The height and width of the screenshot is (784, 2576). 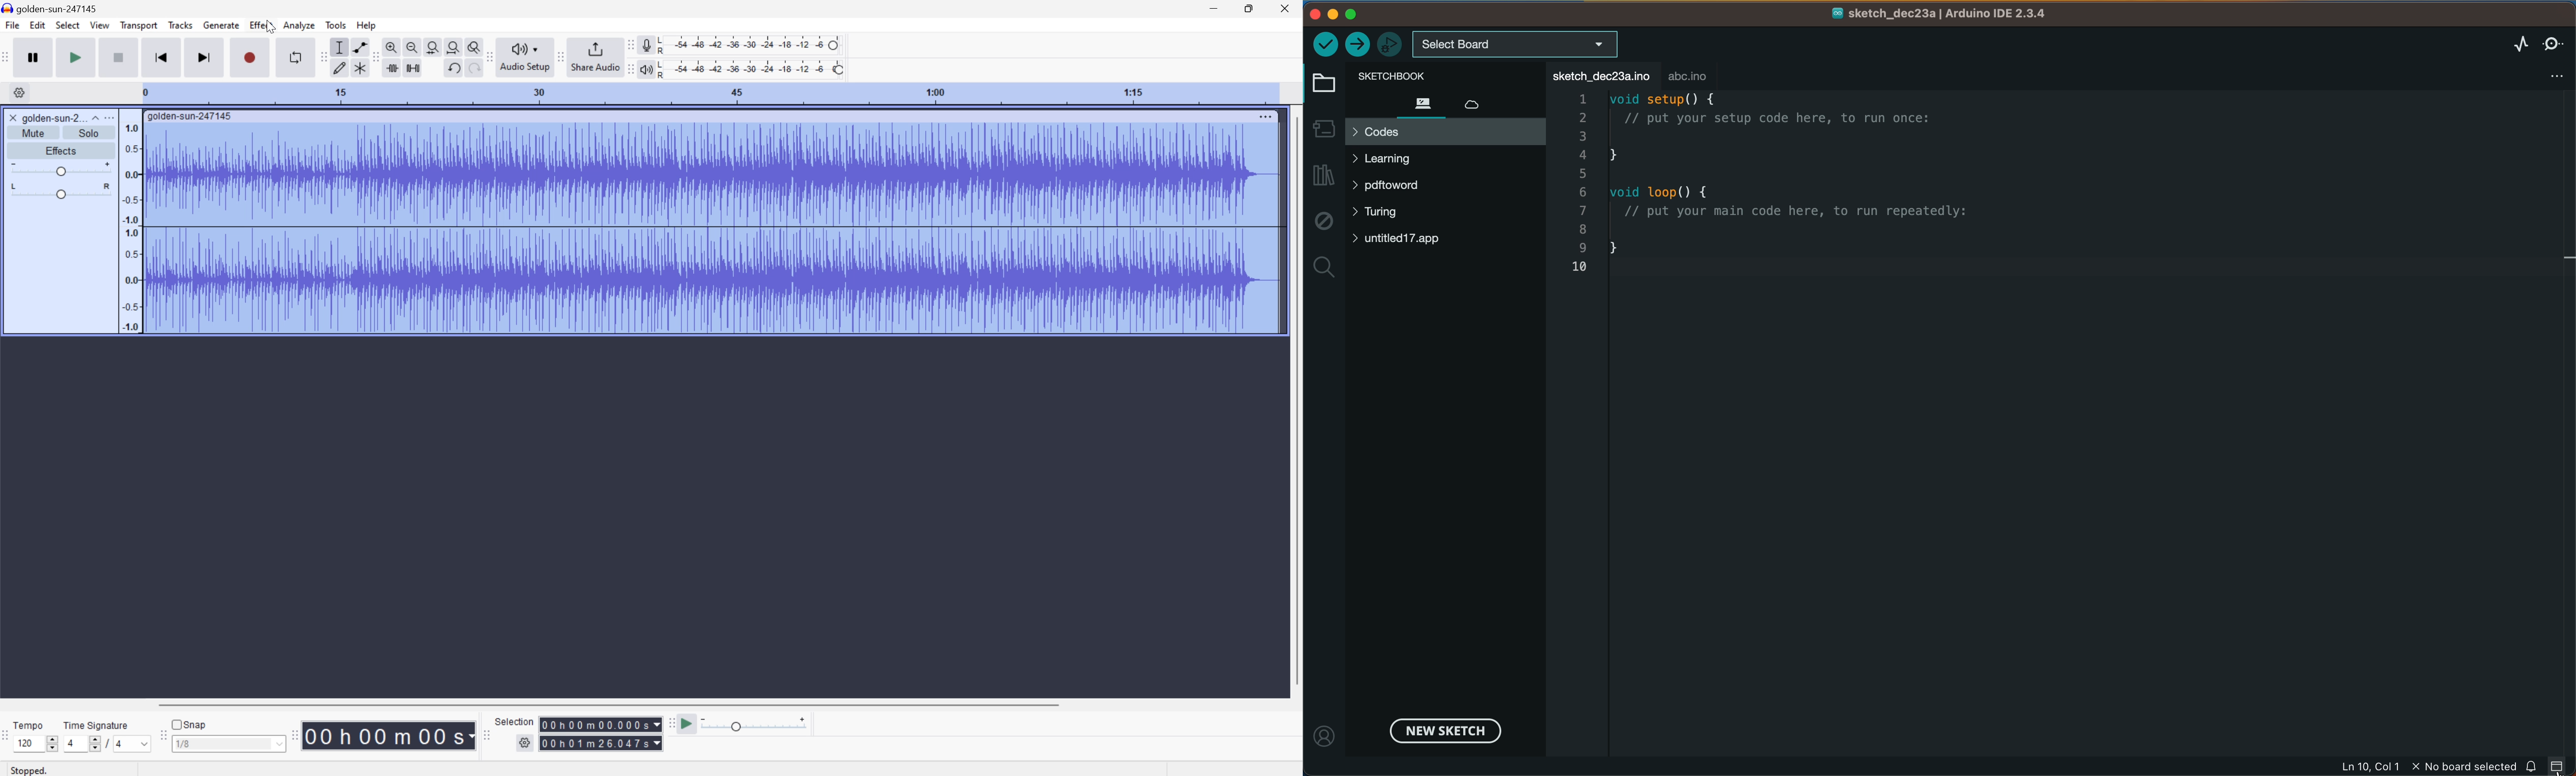 I want to click on Minimize, so click(x=1213, y=8).